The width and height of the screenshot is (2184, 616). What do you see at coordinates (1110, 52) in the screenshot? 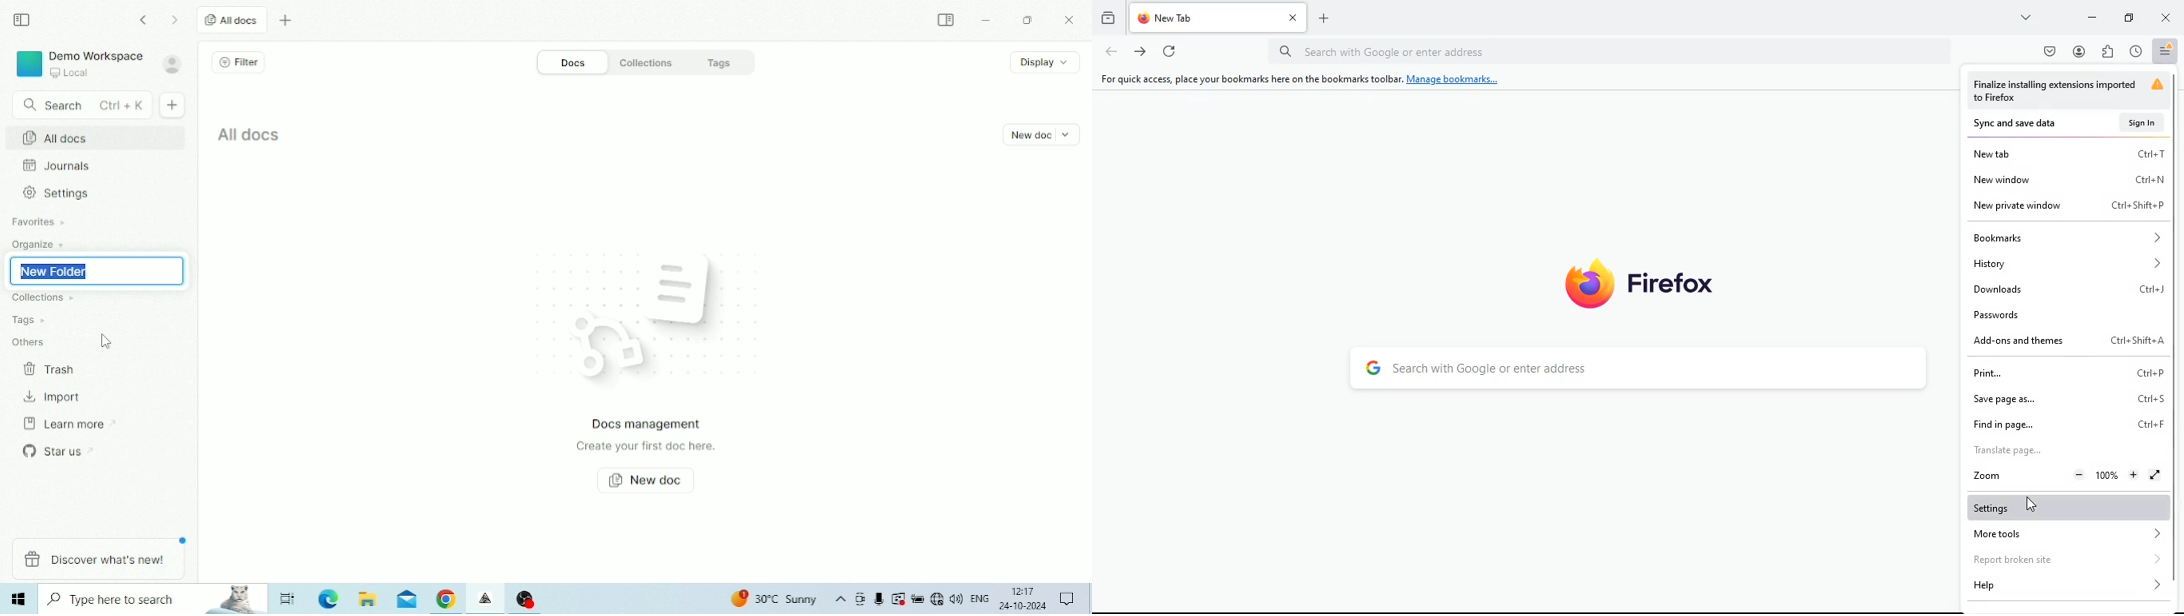
I see `back` at bounding box center [1110, 52].